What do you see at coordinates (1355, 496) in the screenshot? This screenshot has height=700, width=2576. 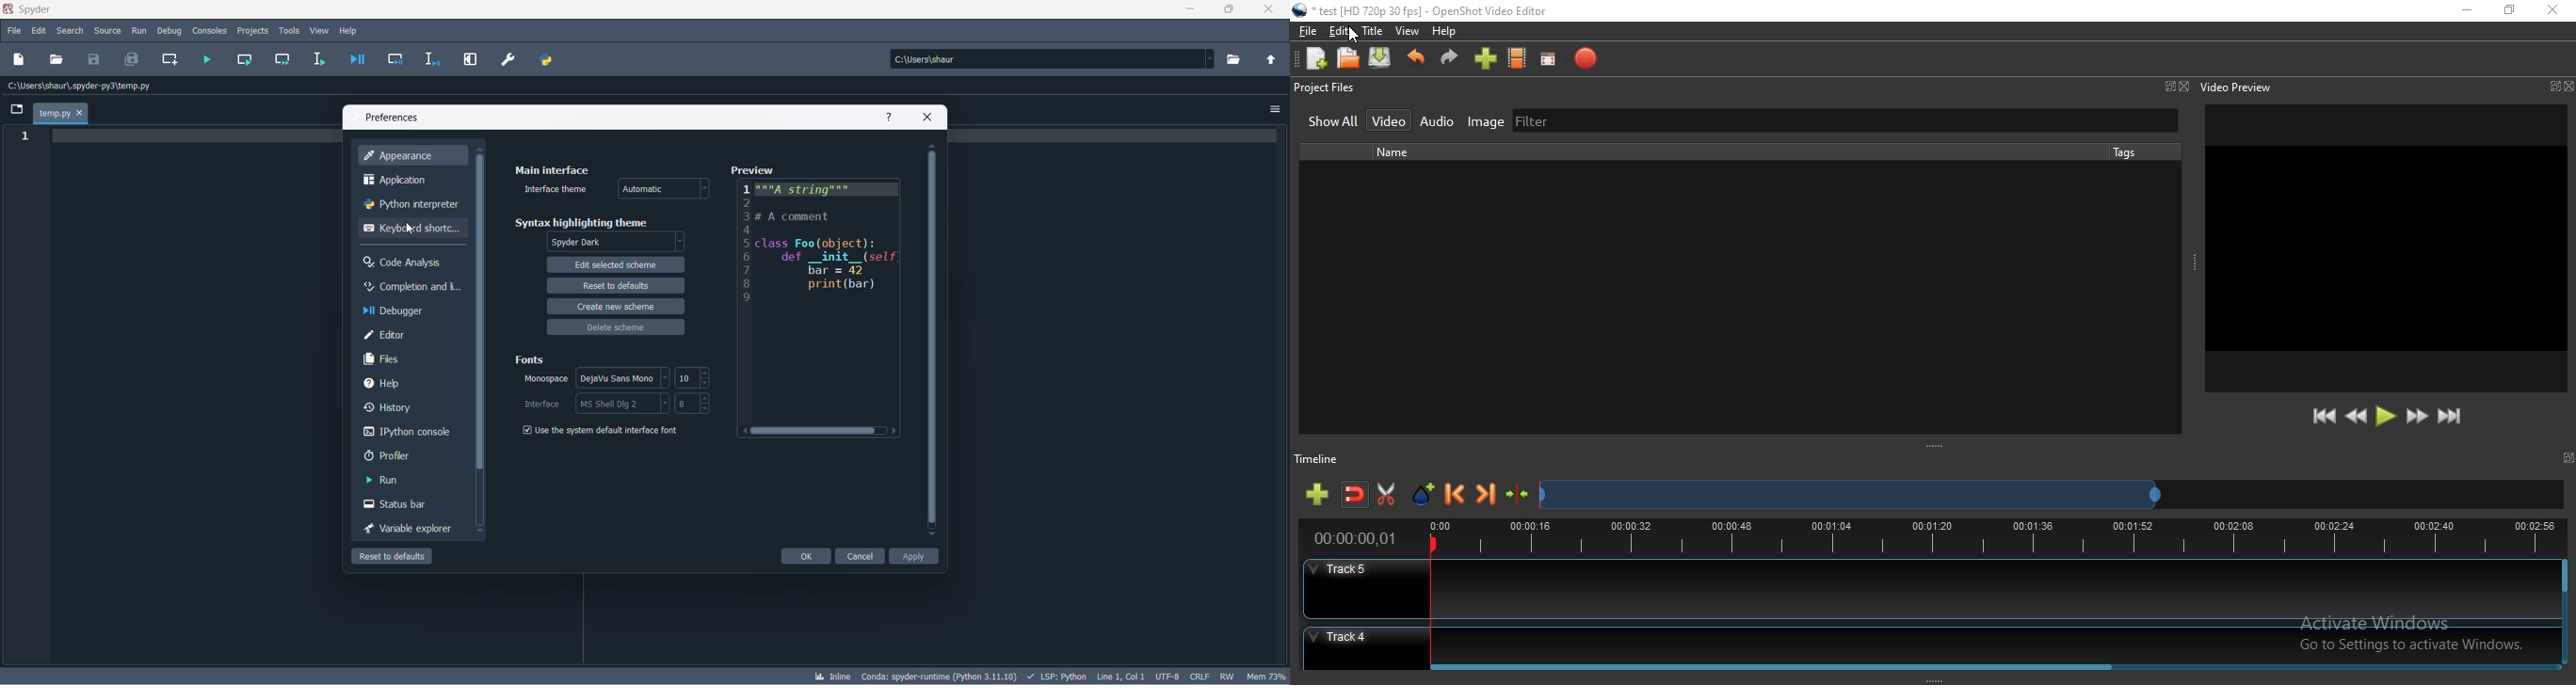 I see `Disable snapping` at bounding box center [1355, 496].